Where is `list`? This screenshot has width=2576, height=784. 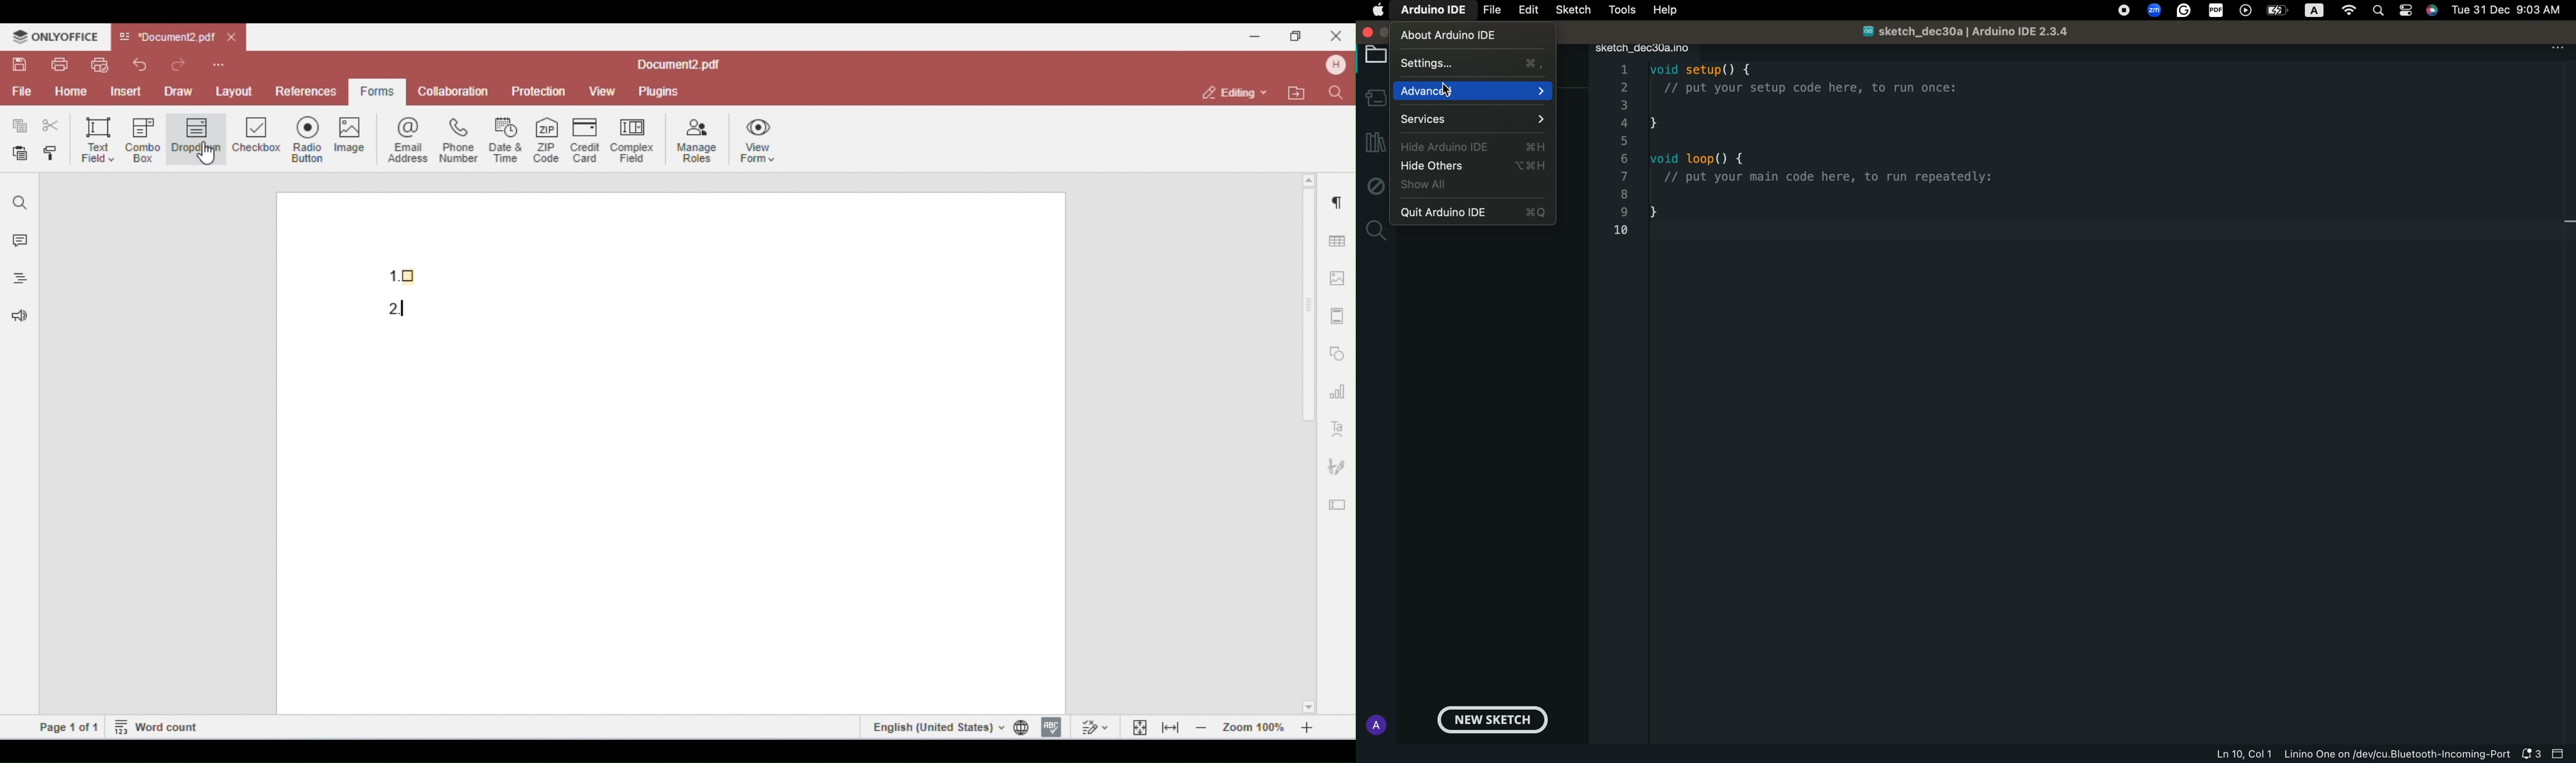
list is located at coordinates (1626, 153).